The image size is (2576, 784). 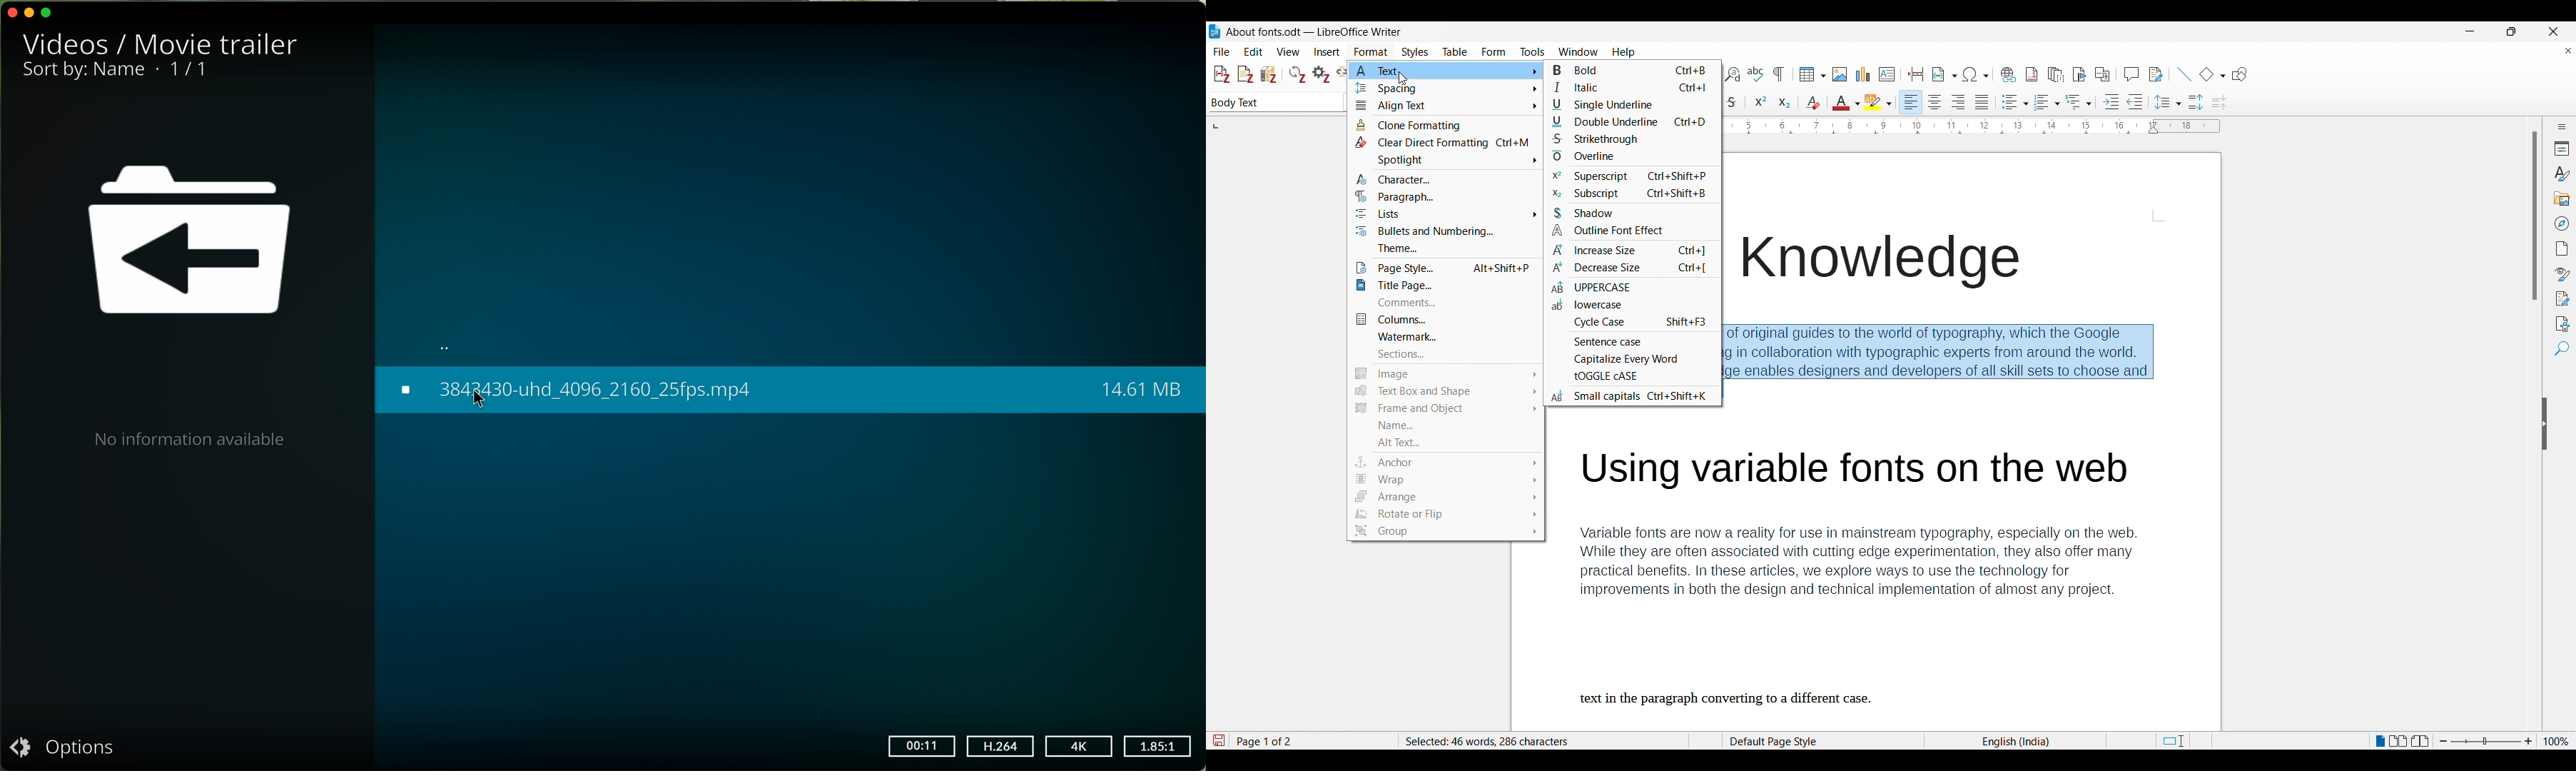 What do you see at coordinates (481, 400) in the screenshot?
I see `cursor` at bounding box center [481, 400].